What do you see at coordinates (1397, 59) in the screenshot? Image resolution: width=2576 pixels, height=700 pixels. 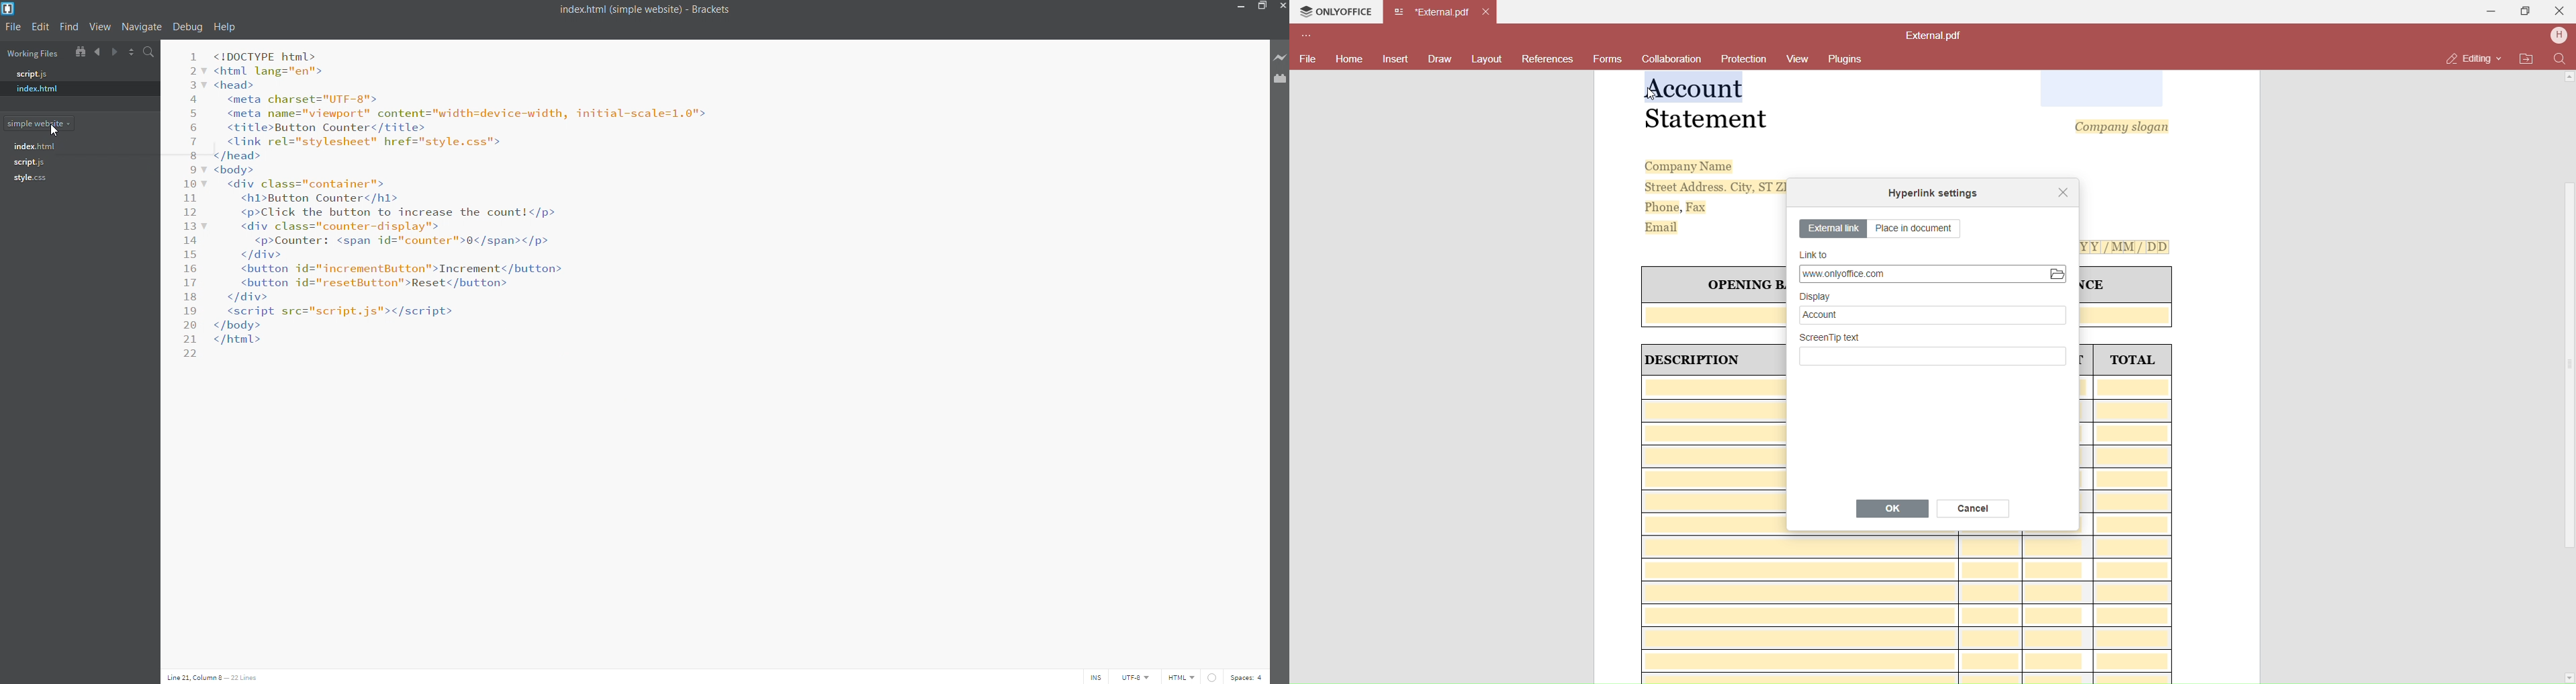 I see `Insert` at bounding box center [1397, 59].